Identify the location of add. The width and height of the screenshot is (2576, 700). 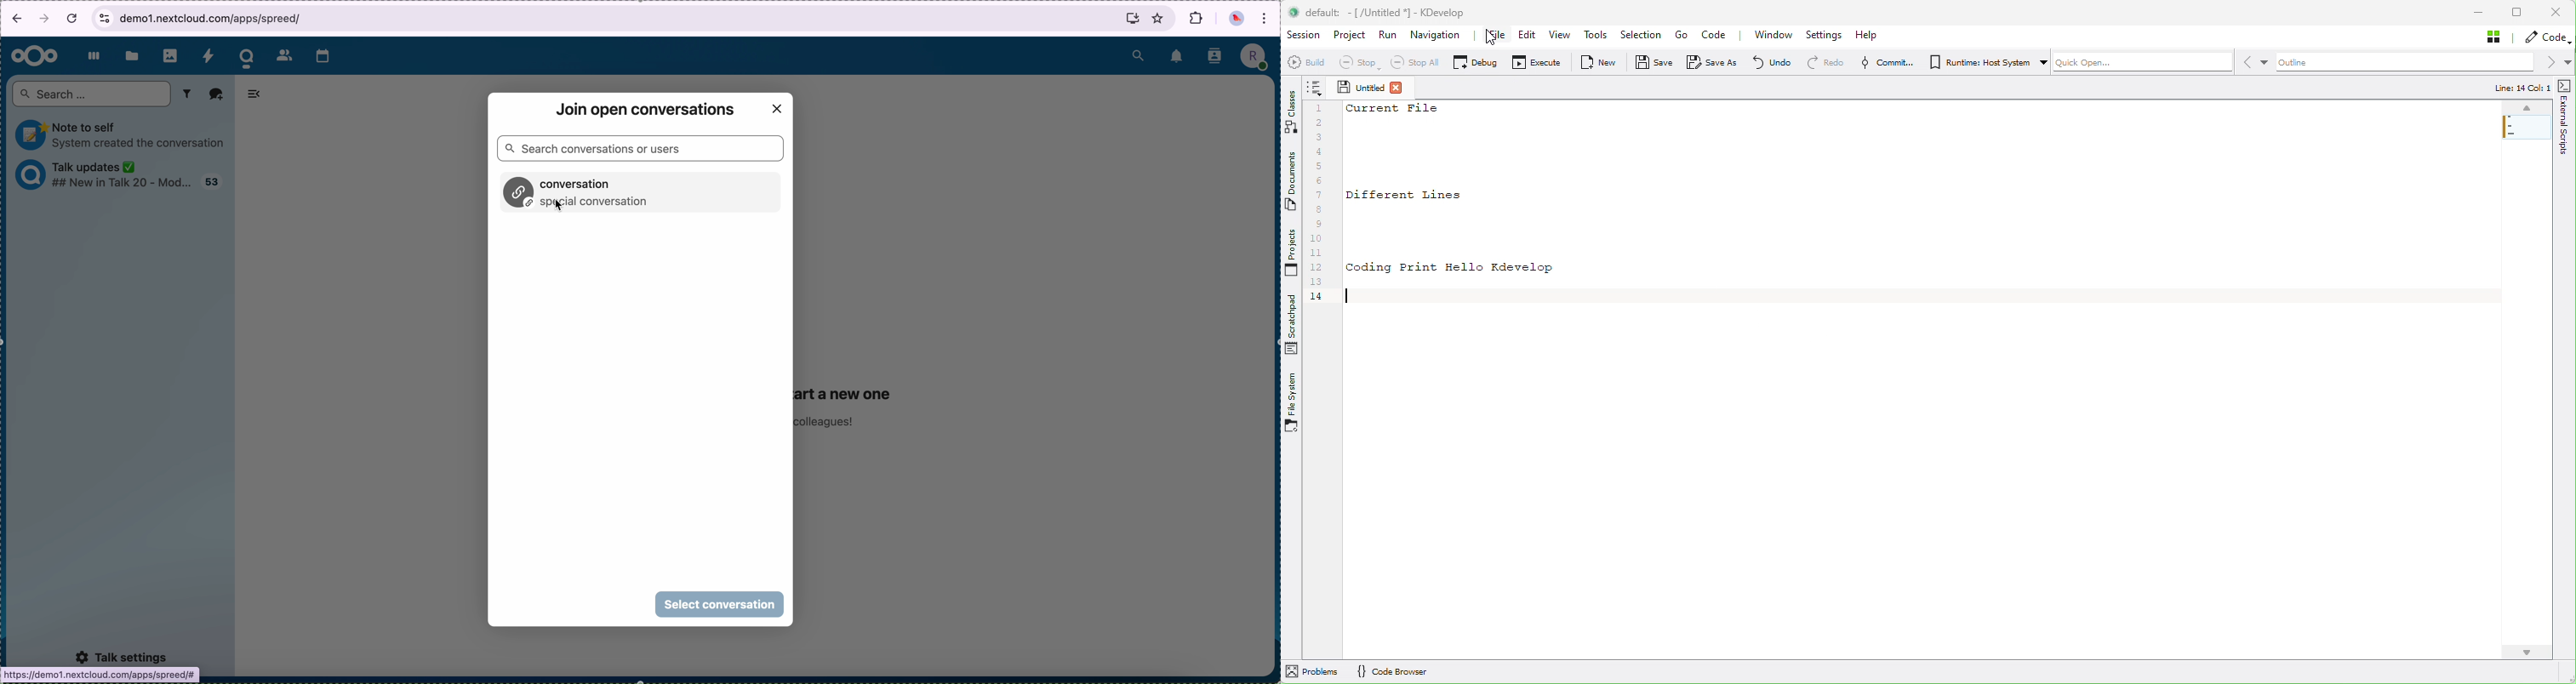
(215, 94).